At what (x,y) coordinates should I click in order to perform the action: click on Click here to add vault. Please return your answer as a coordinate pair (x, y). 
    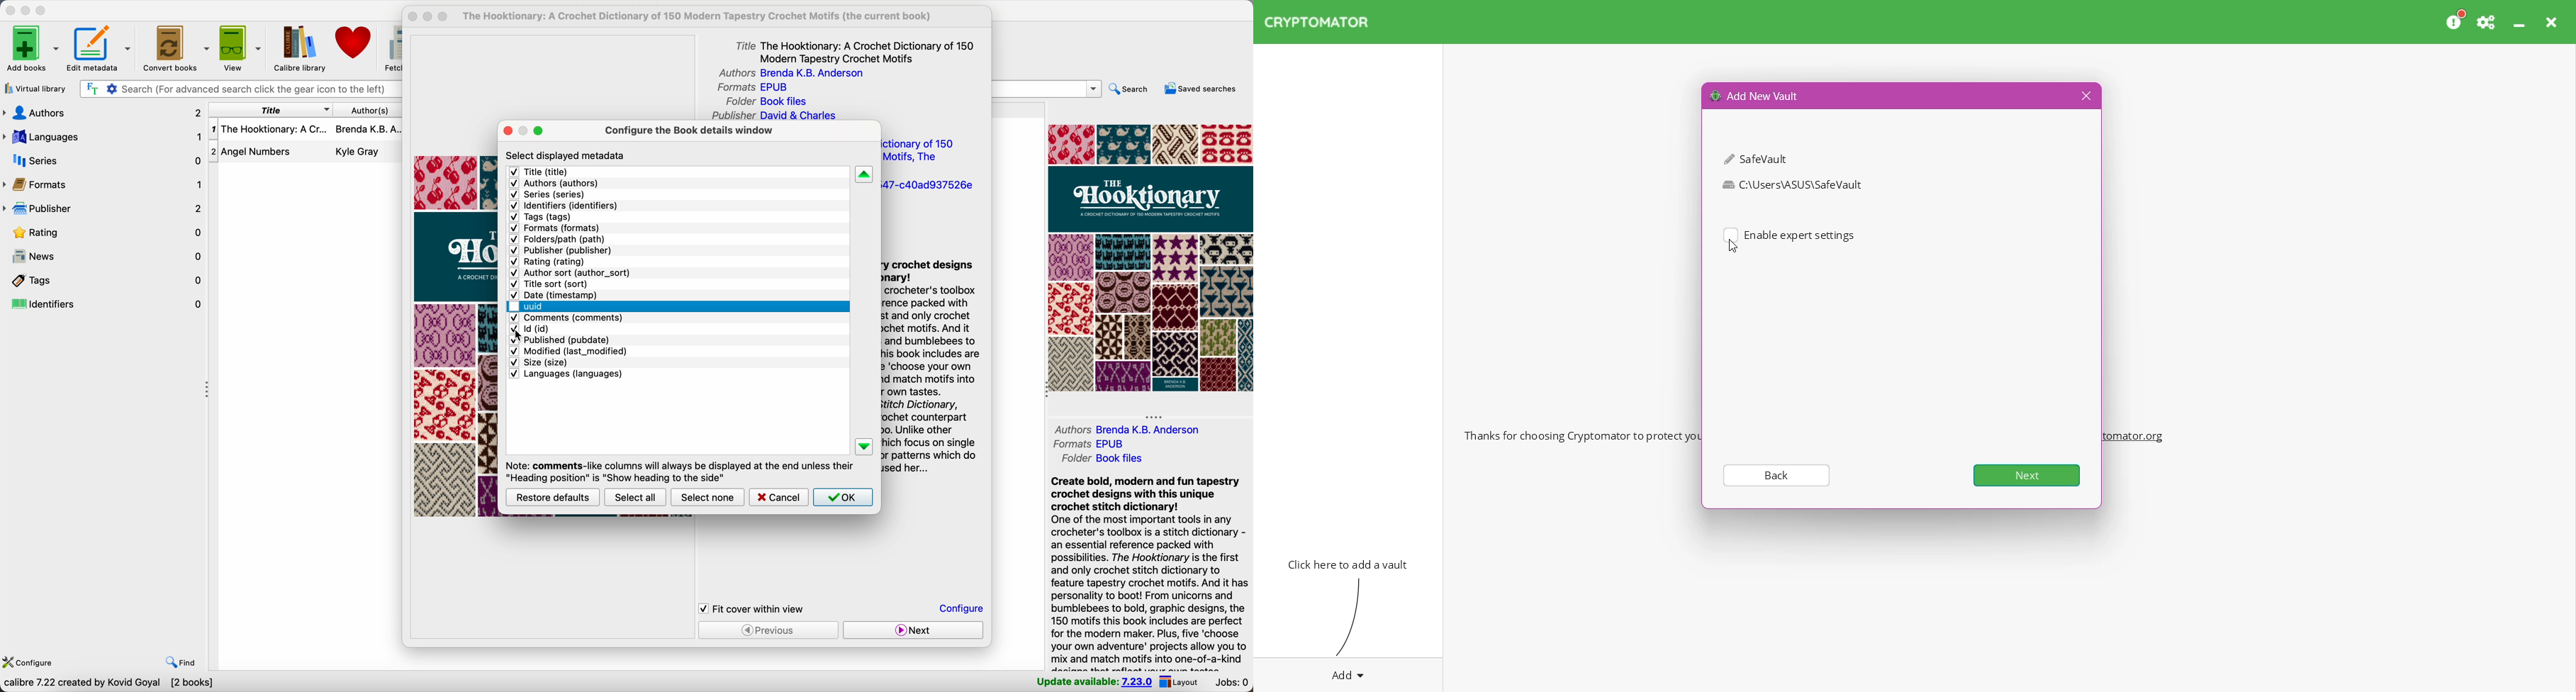
    Looking at the image, I should click on (1345, 563).